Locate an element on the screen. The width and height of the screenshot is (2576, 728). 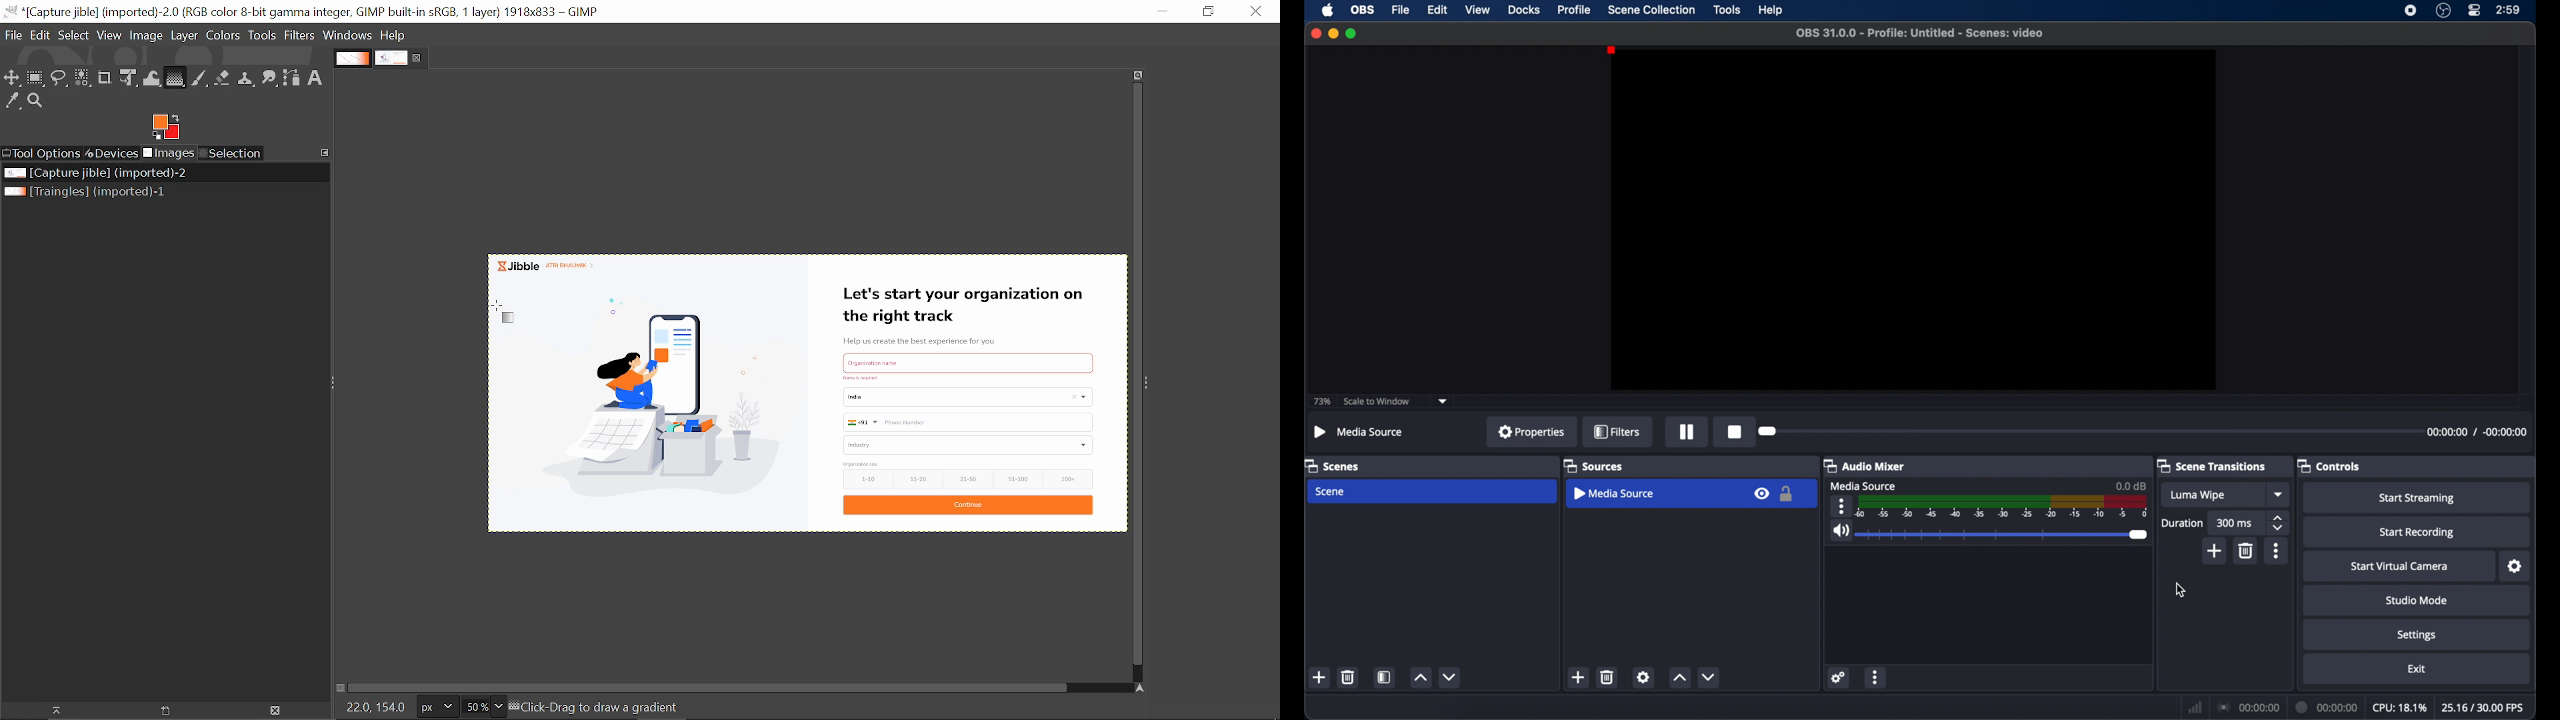
control center is located at coordinates (2473, 11).